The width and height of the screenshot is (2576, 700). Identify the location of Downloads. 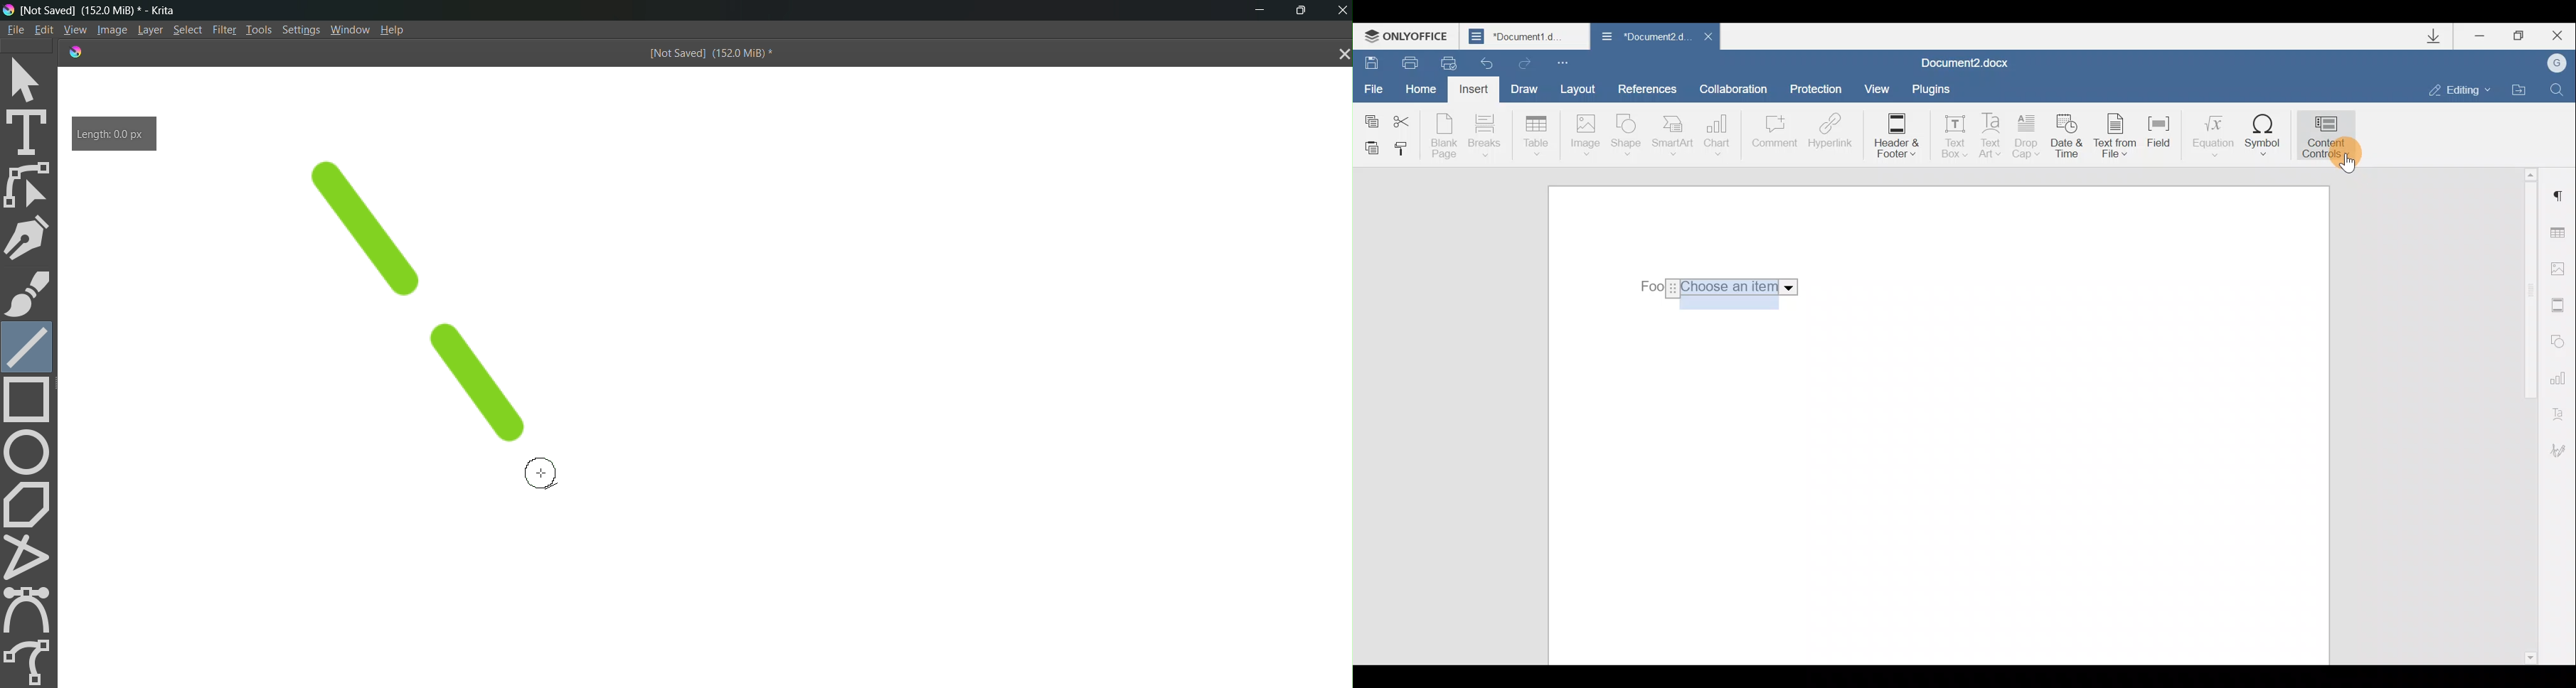
(2439, 36).